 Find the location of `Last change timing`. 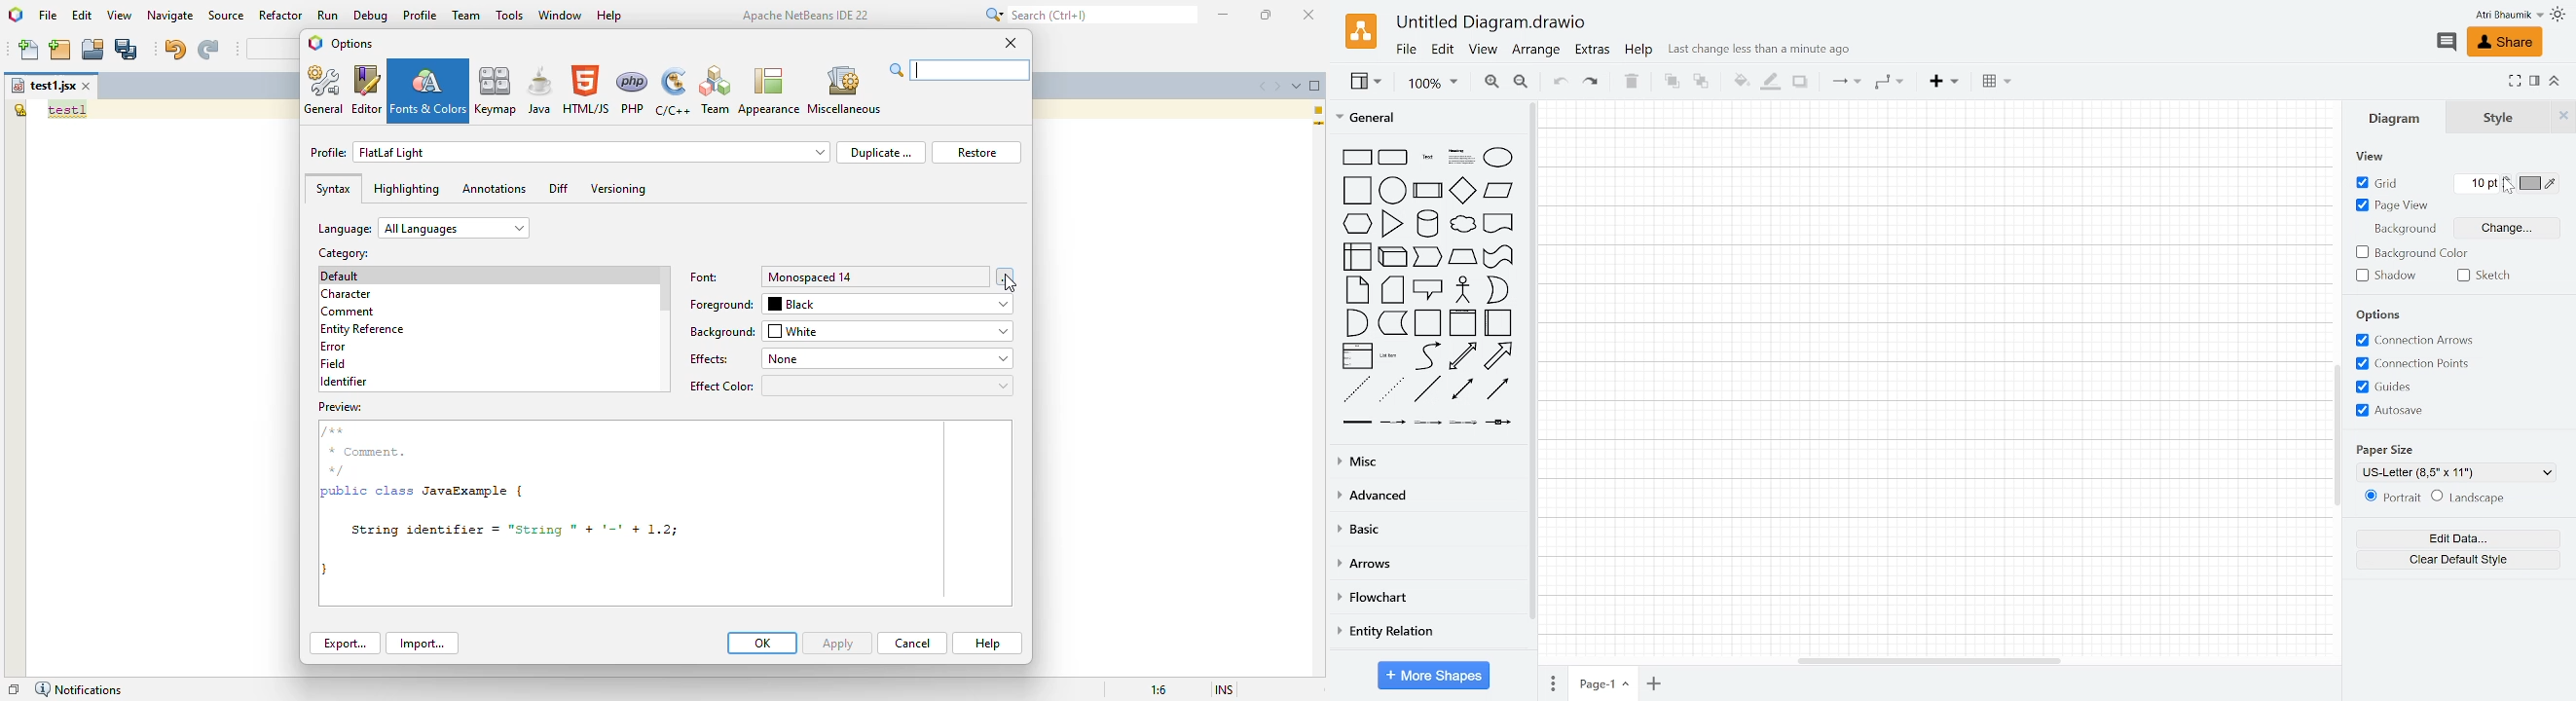

Last change timing is located at coordinates (1757, 52).